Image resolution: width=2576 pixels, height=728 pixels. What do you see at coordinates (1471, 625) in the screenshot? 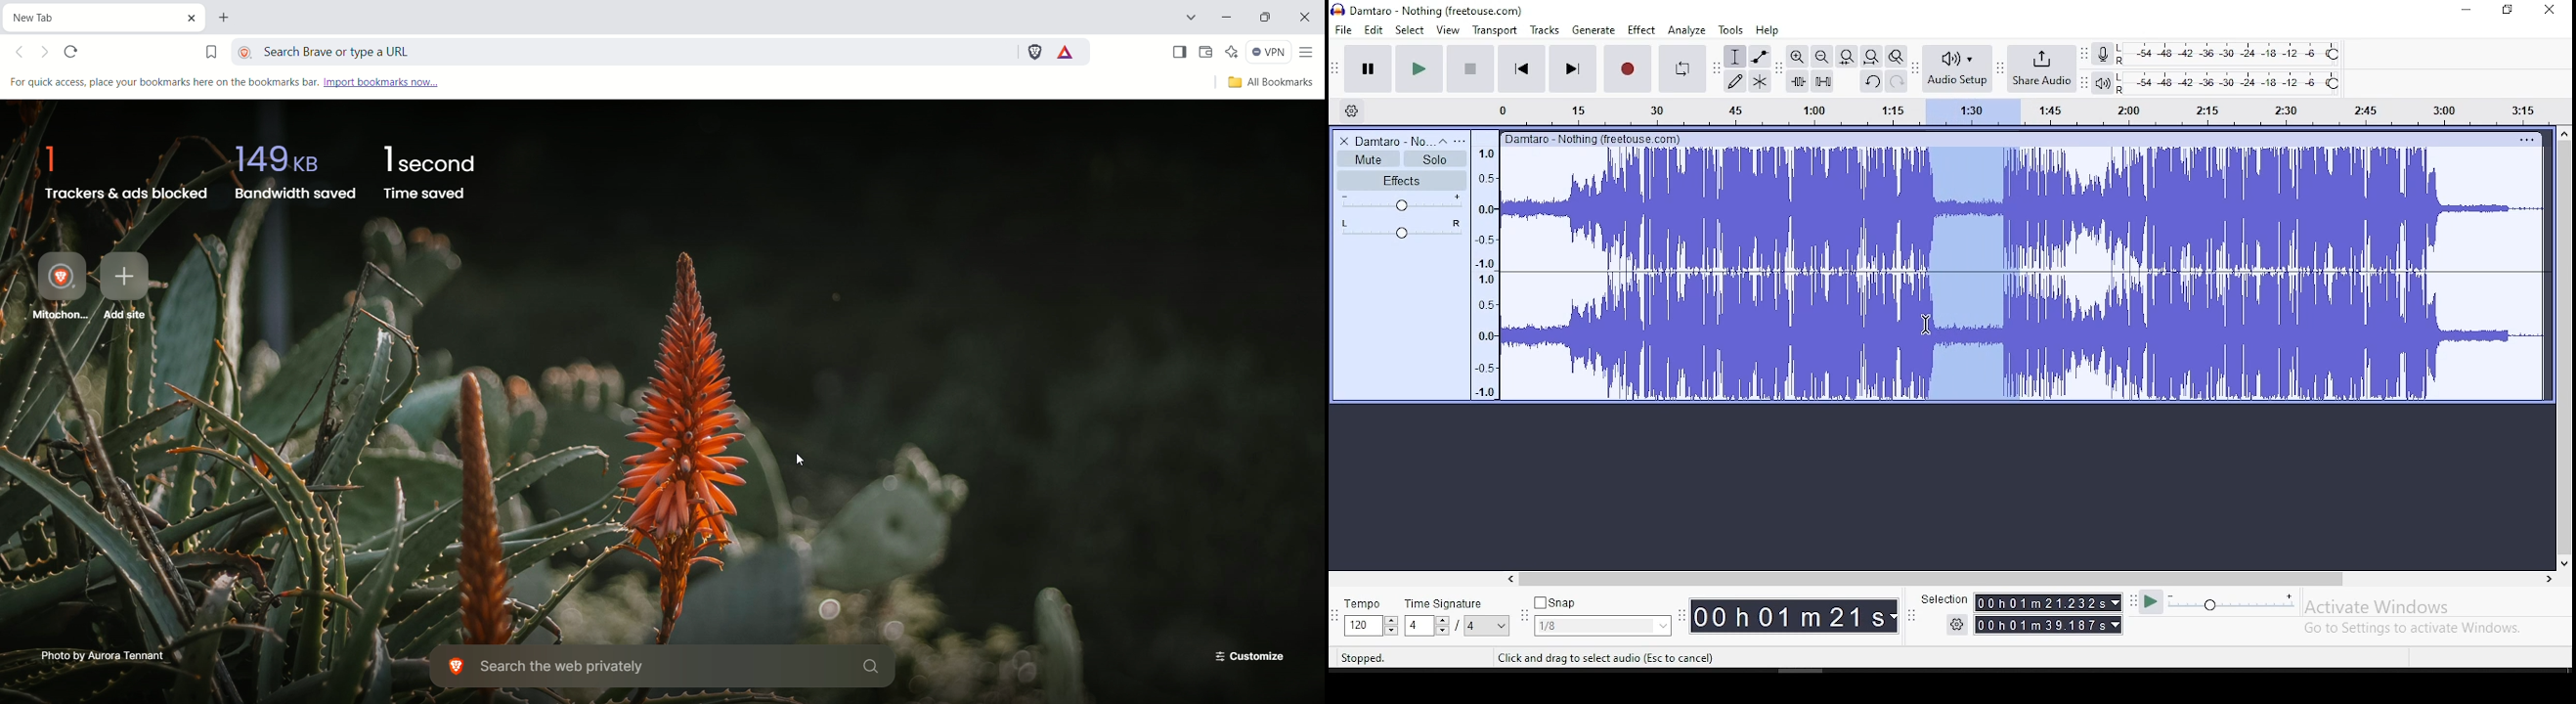
I see `/4` at bounding box center [1471, 625].